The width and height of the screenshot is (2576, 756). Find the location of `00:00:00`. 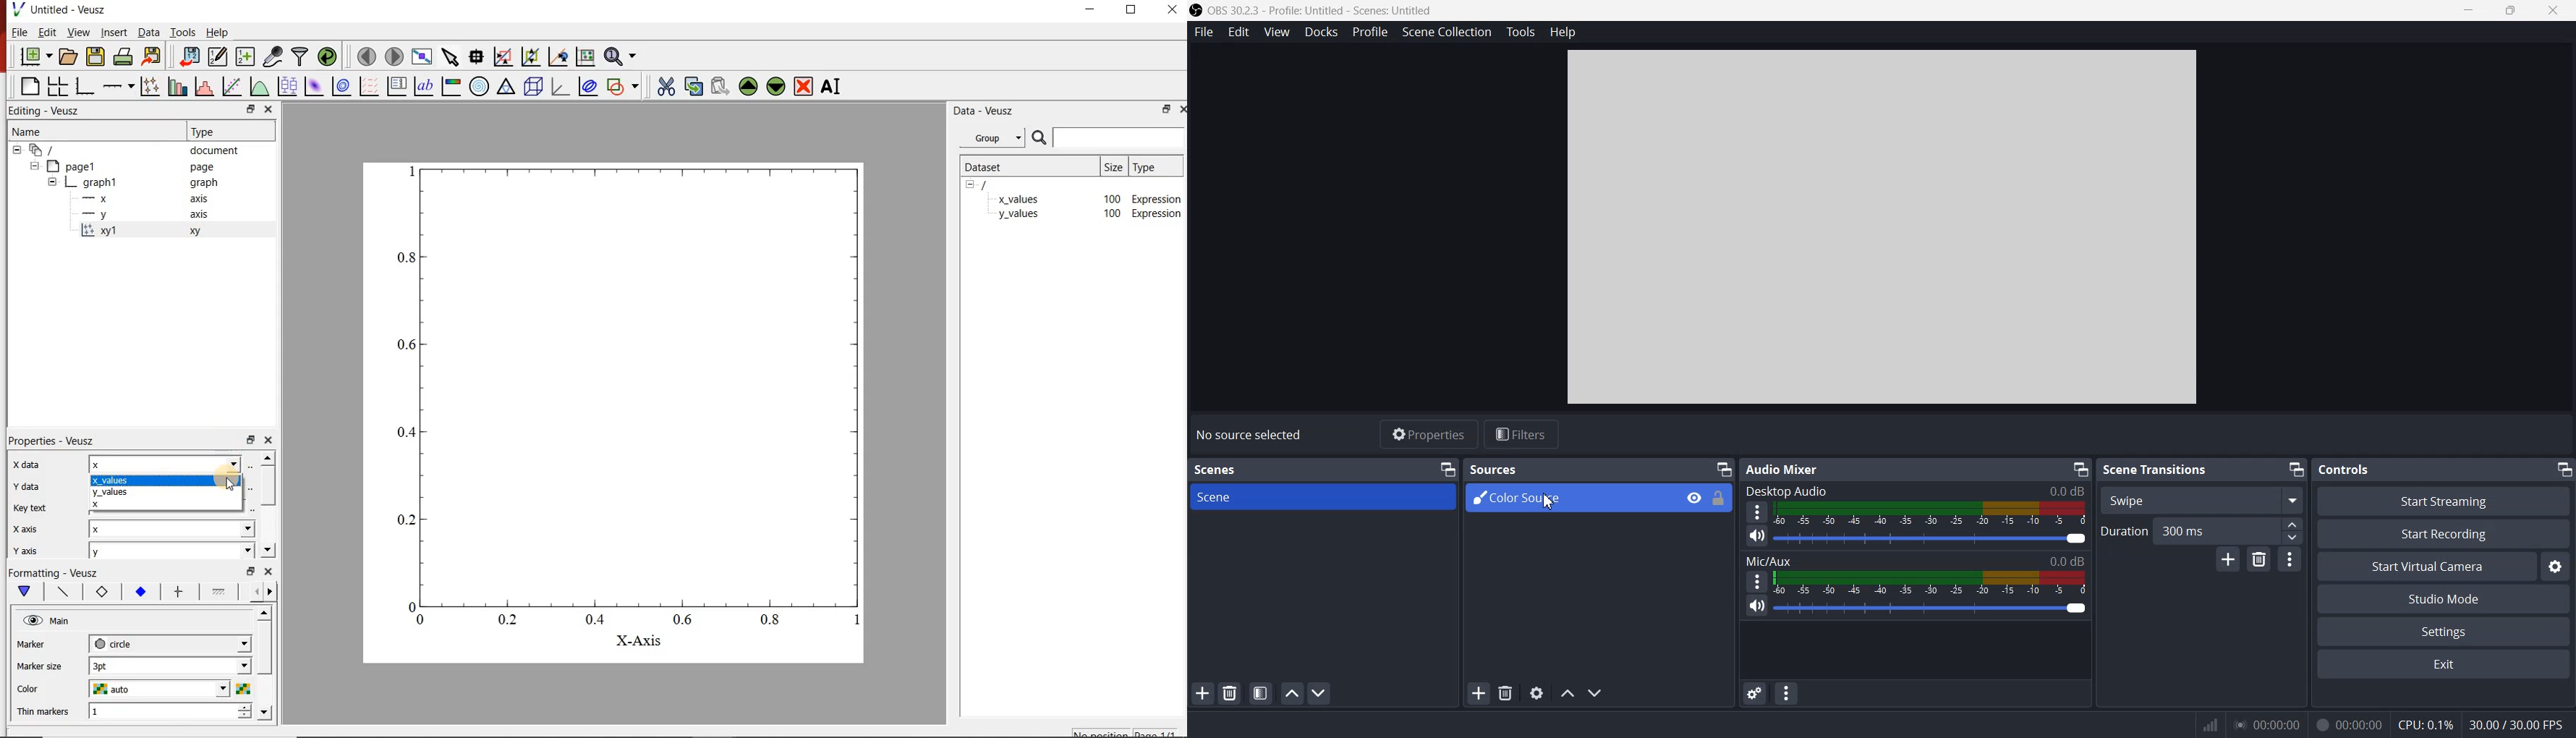

00:00:00 is located at coordinates (2265, 724).